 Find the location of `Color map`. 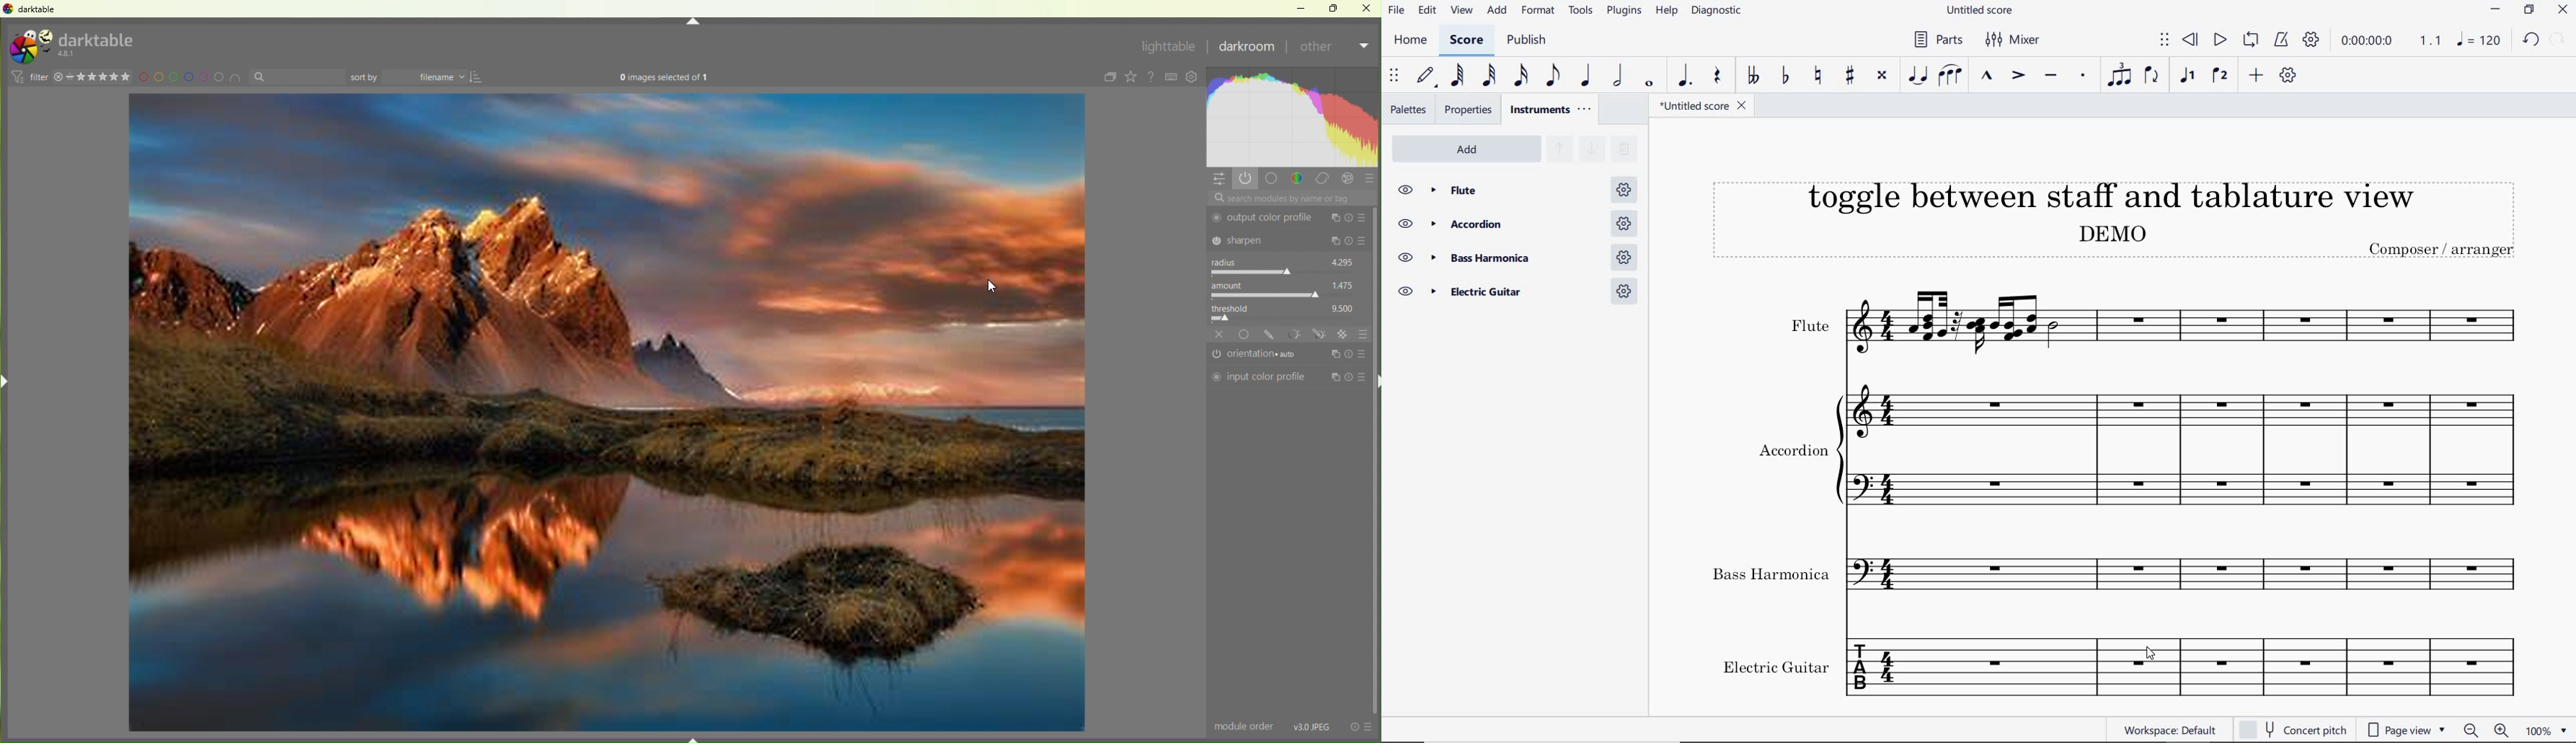

Color map is located at coordinates (1294, 117).